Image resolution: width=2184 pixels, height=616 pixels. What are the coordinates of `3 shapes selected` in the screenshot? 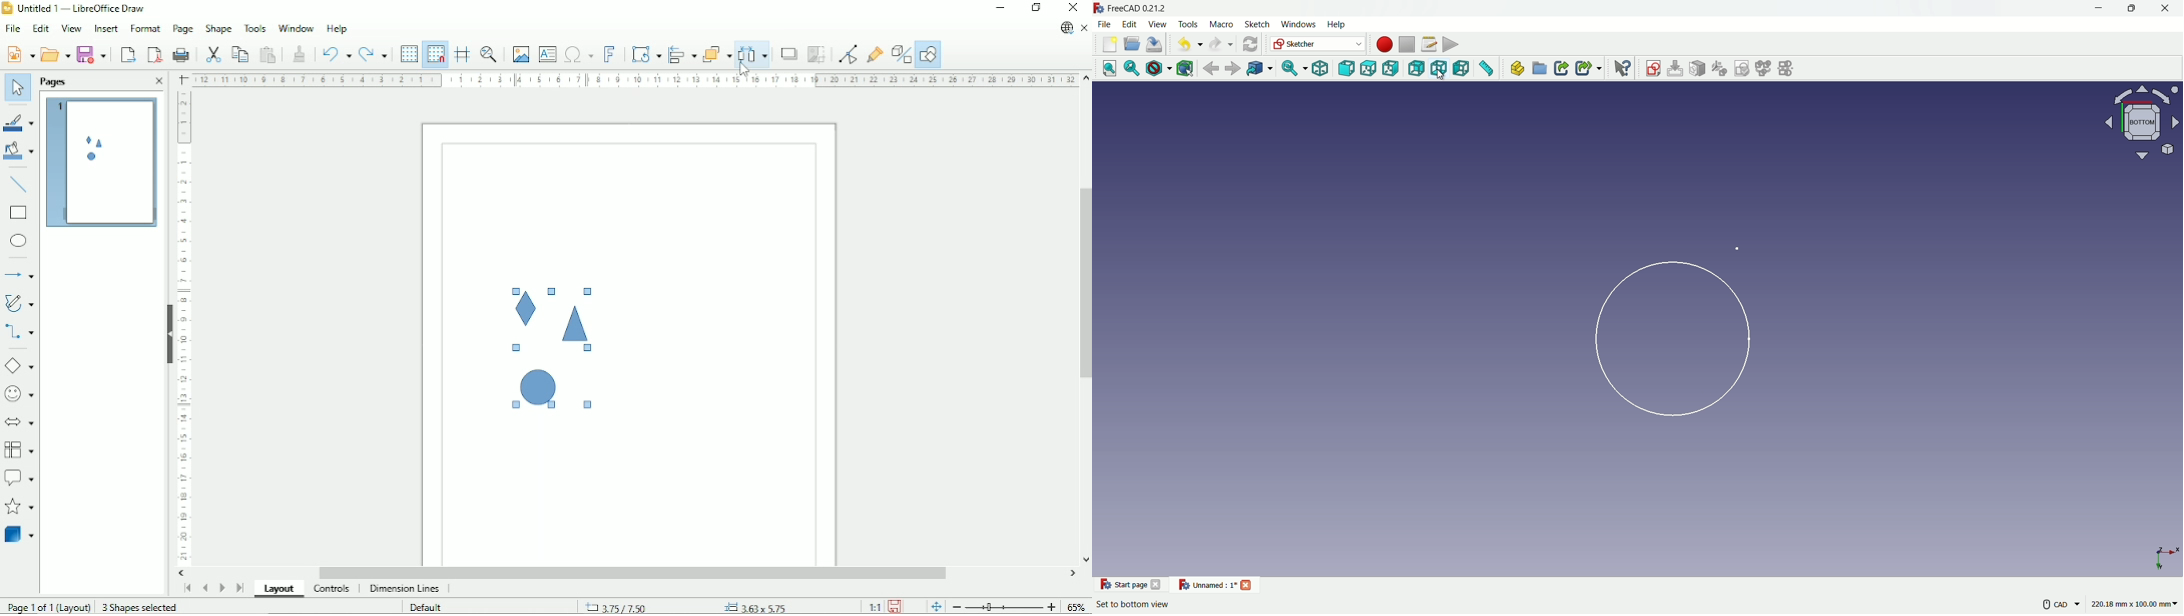 It's located at (142, 607).